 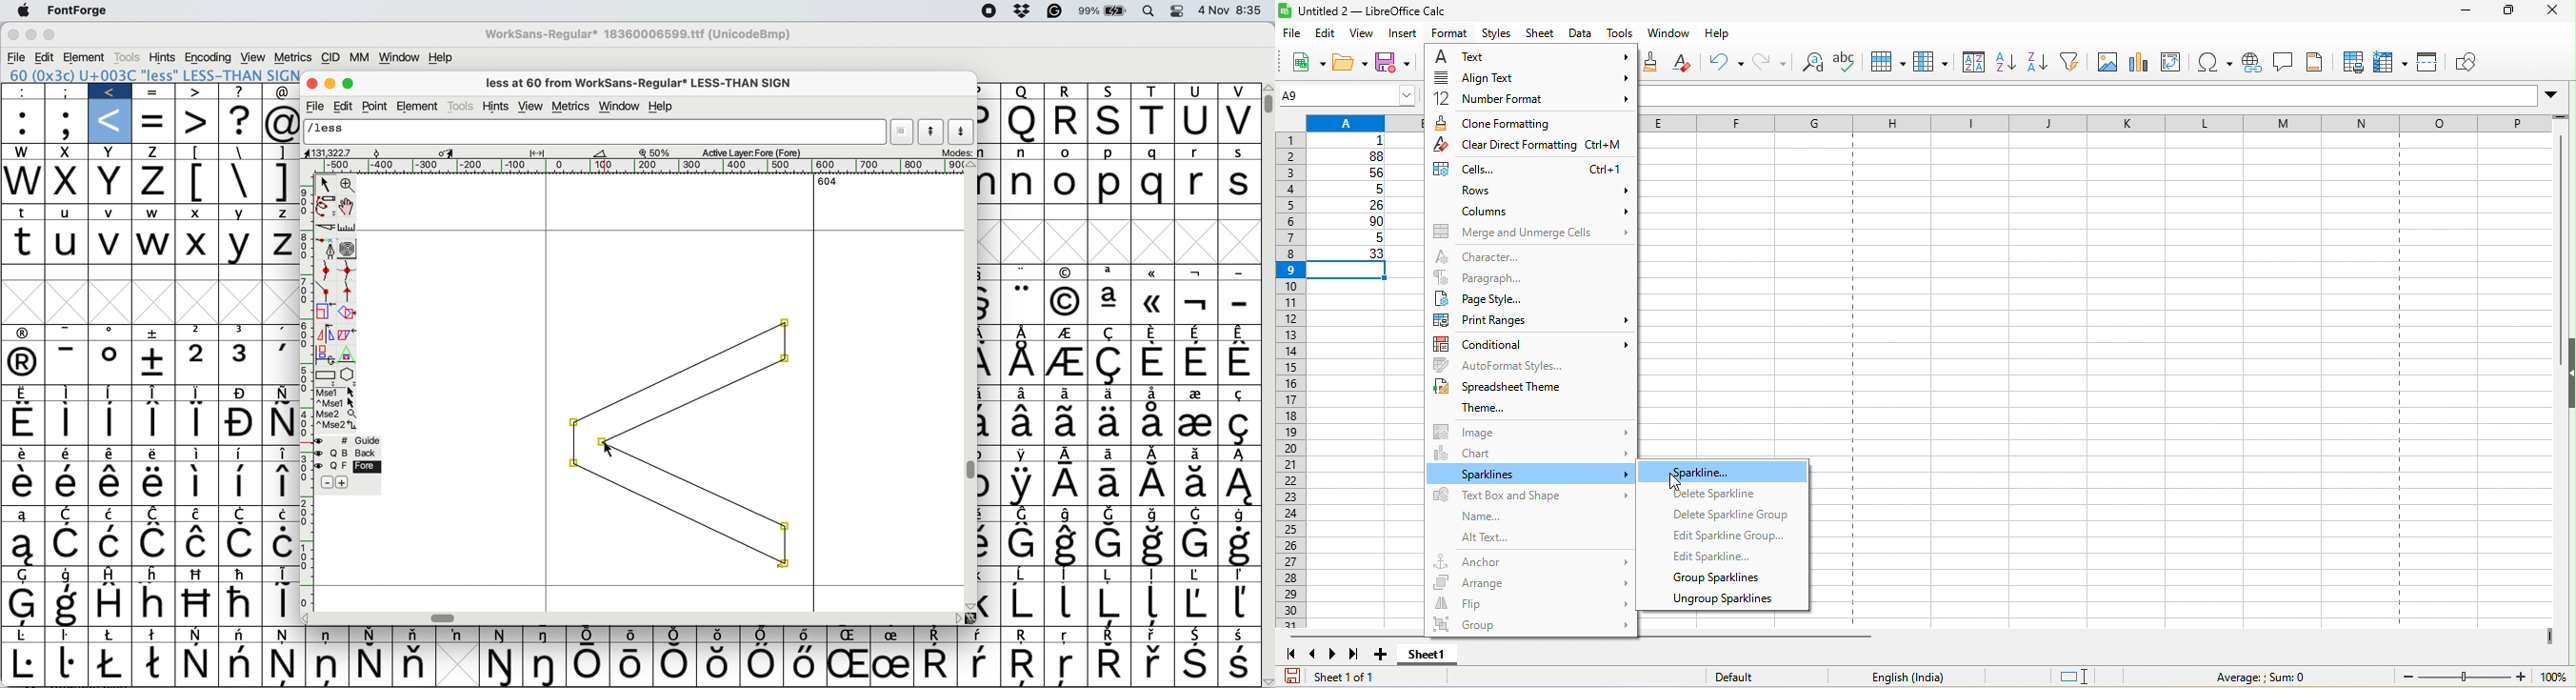 I want to click on clone formatting, so click(x=1528, y=123).